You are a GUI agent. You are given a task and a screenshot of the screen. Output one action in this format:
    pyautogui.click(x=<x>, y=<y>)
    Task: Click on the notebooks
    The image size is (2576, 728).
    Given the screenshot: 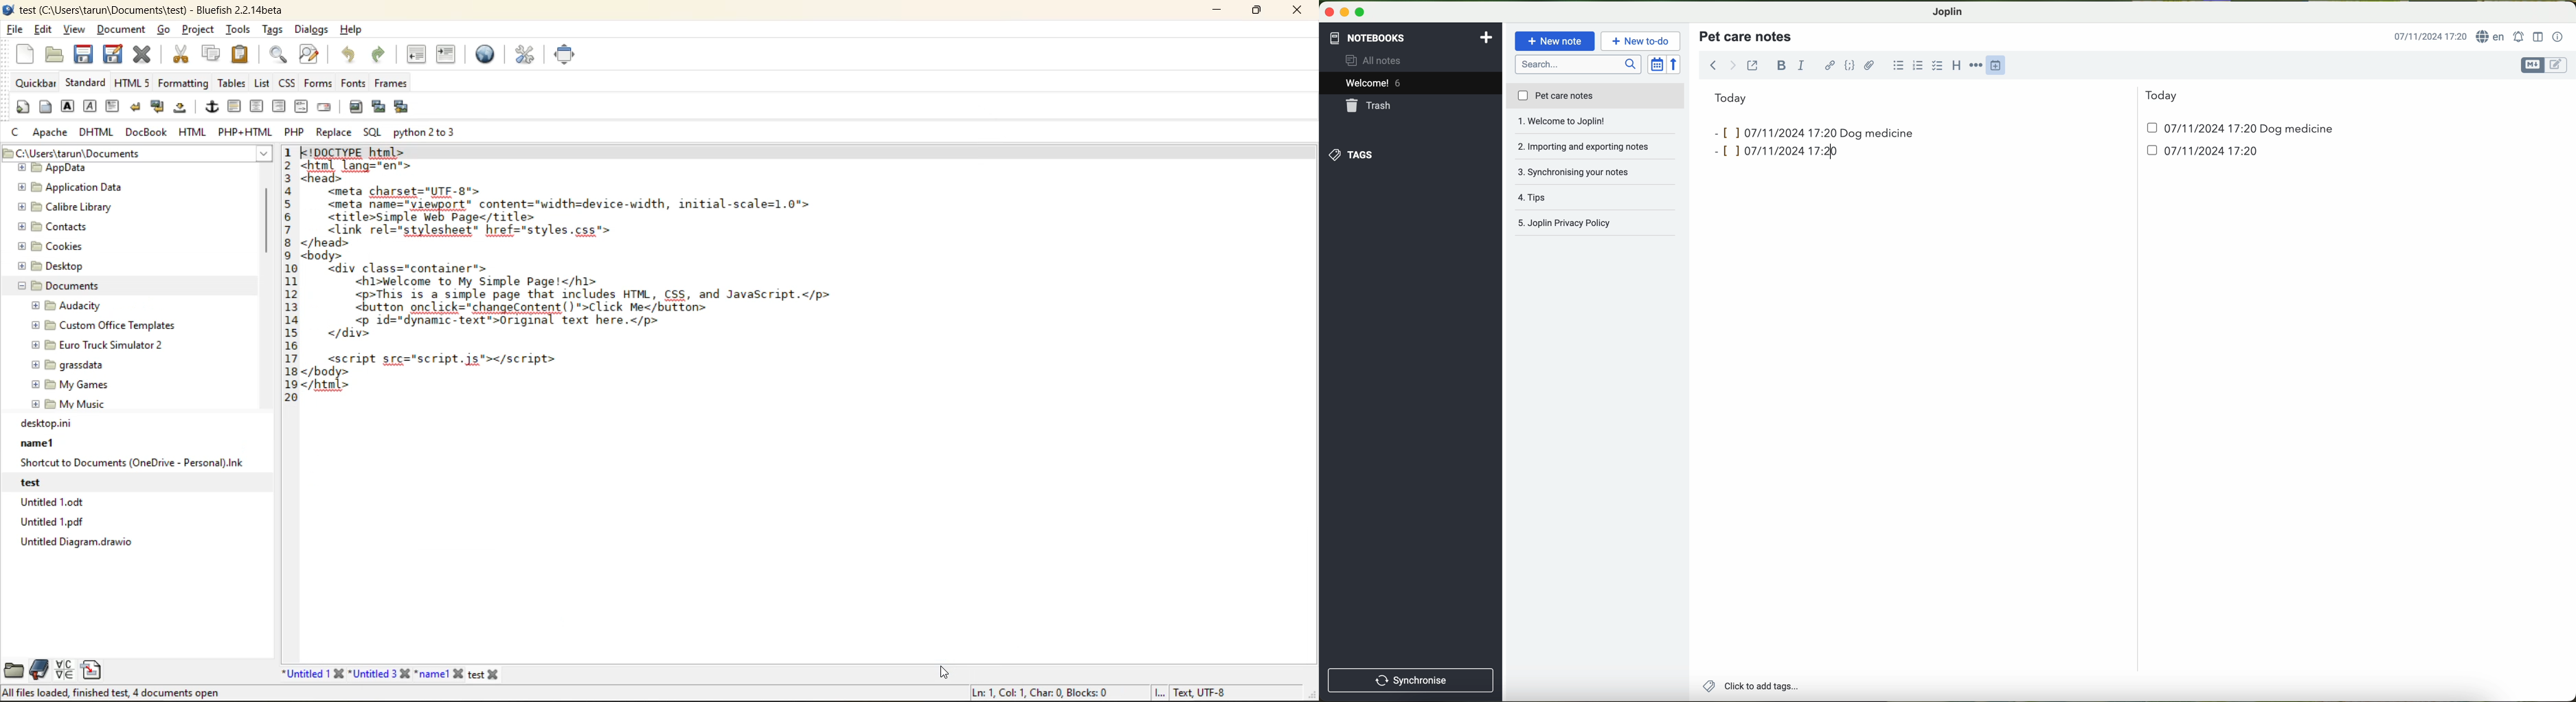 What is the action you would take?
    pyautogui.click(x=1366, y=36)
    